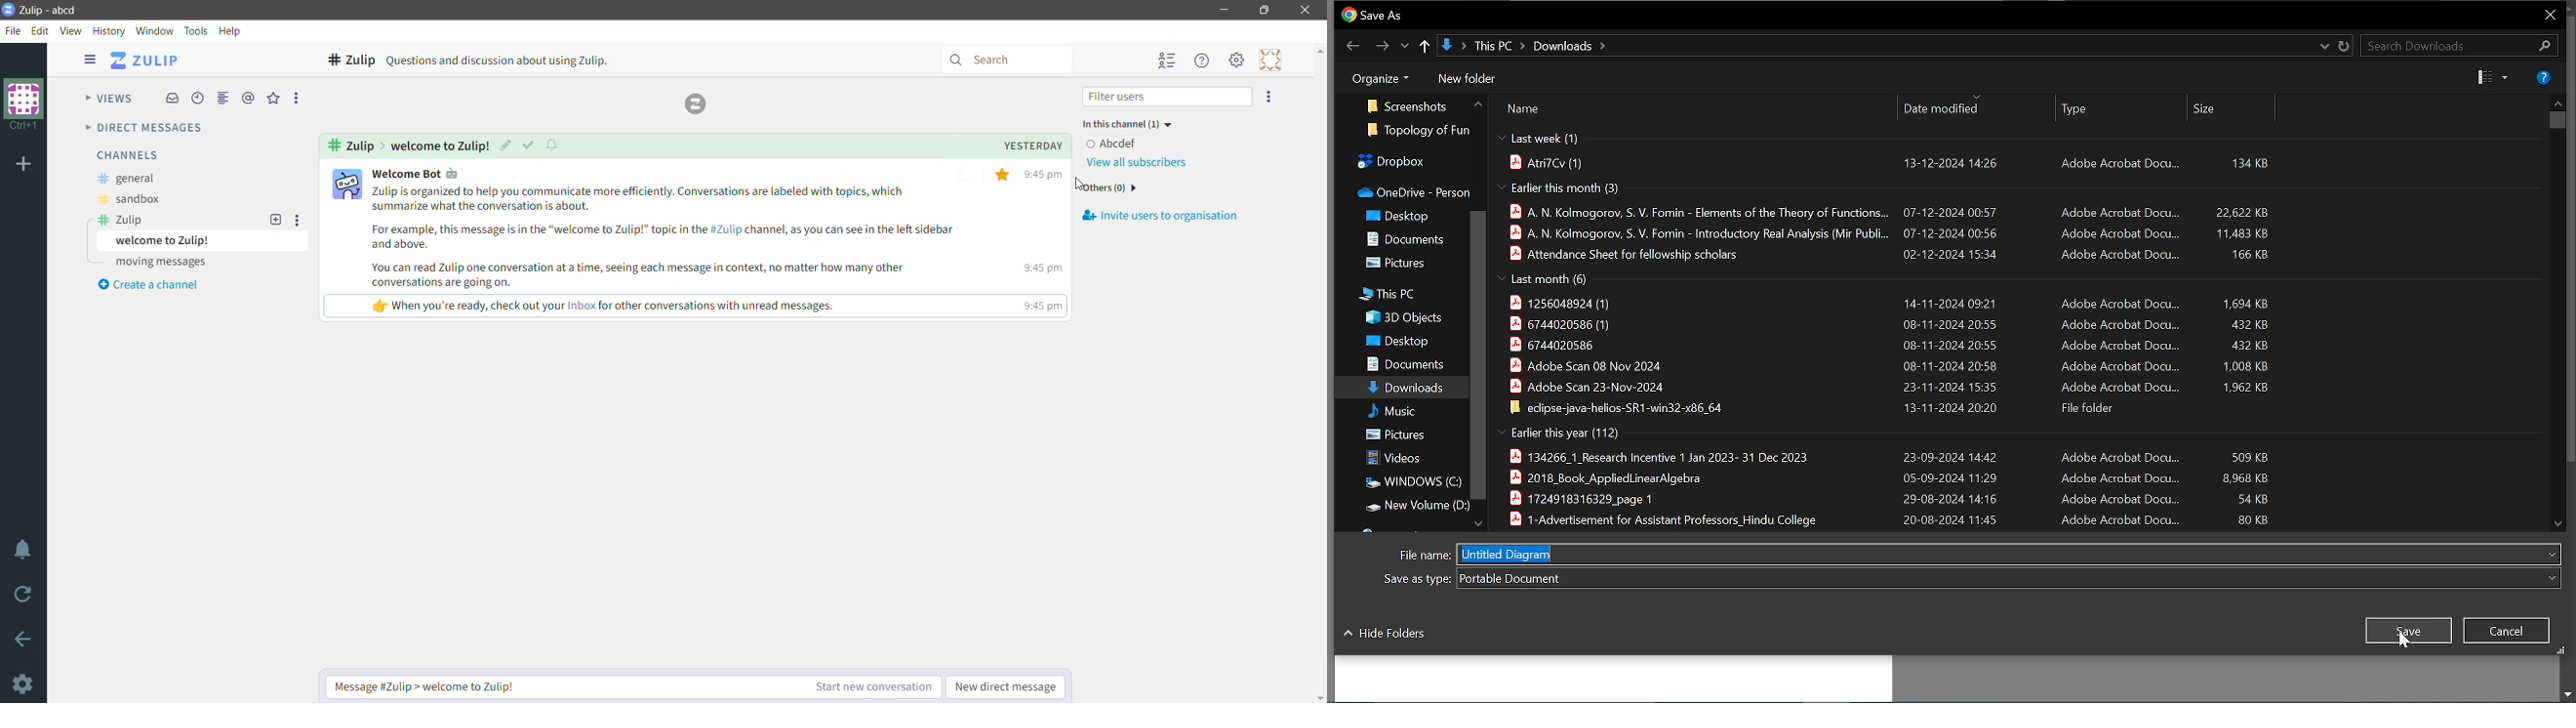 This screenshot has height=728, width=2576. What do you see at coordinates (1971, 110) in the screenshot?
I see `date modified` at bounding box center [1971, 110].